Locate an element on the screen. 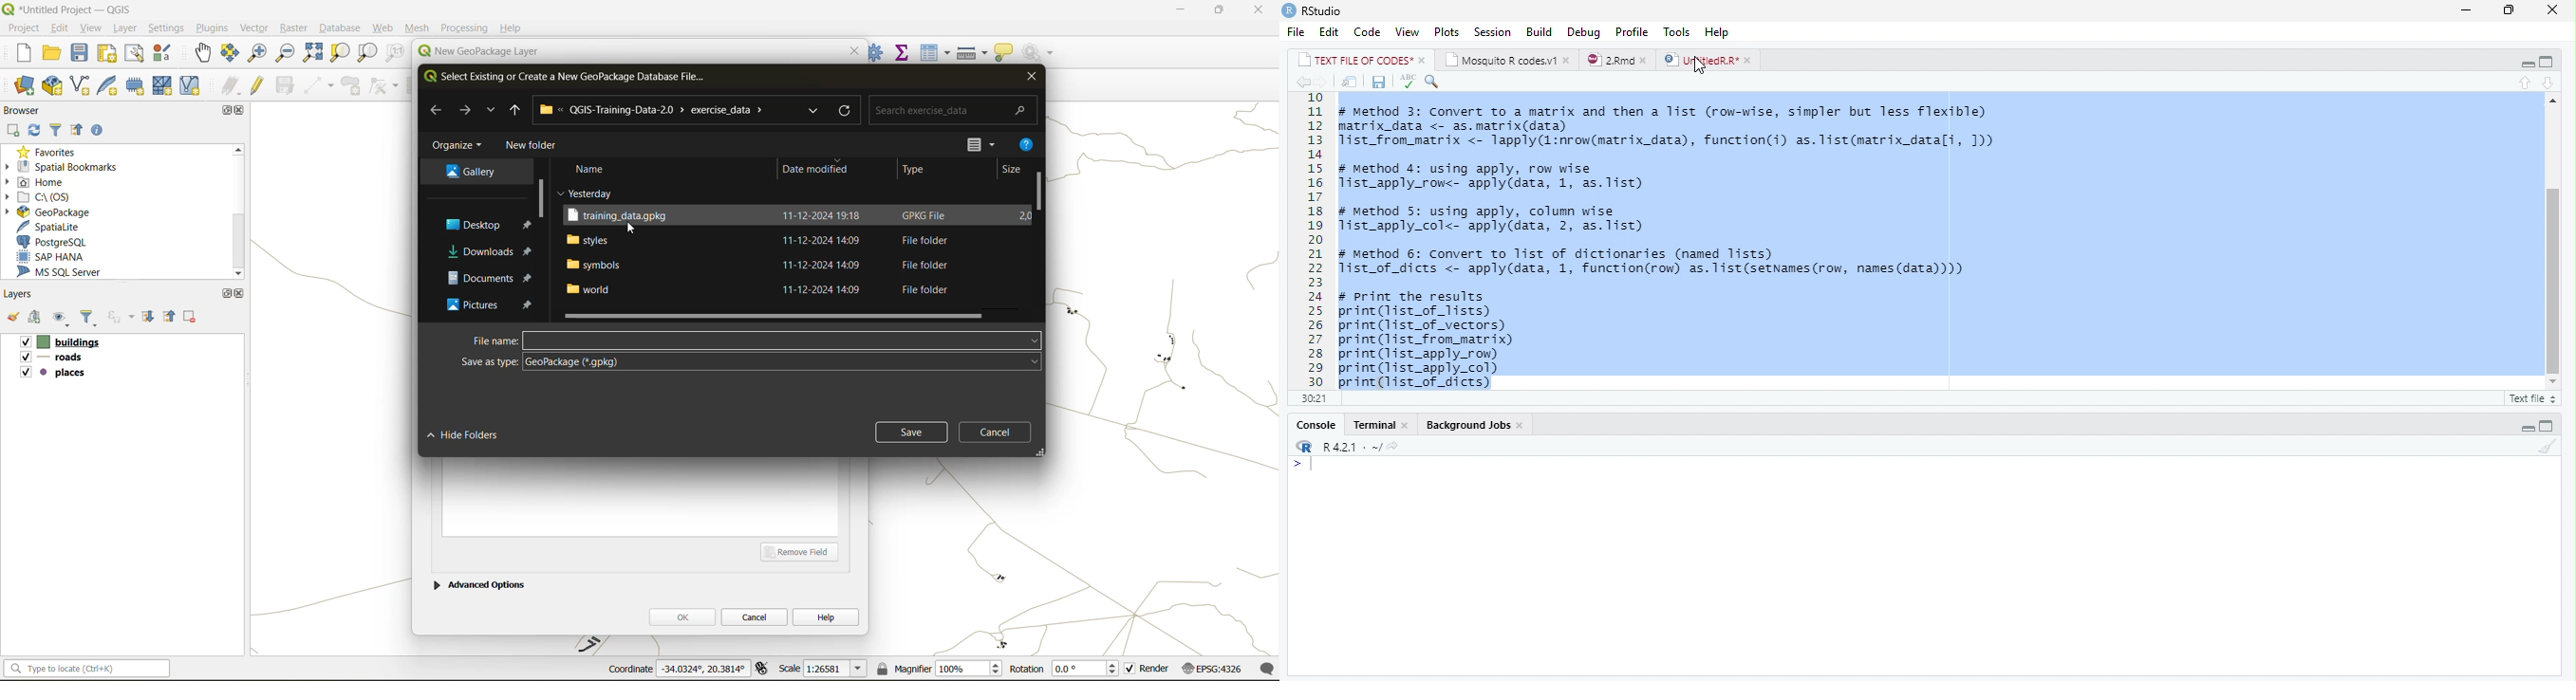  TEXT FILE OF CODES* is located at coordinates (1361, 60).